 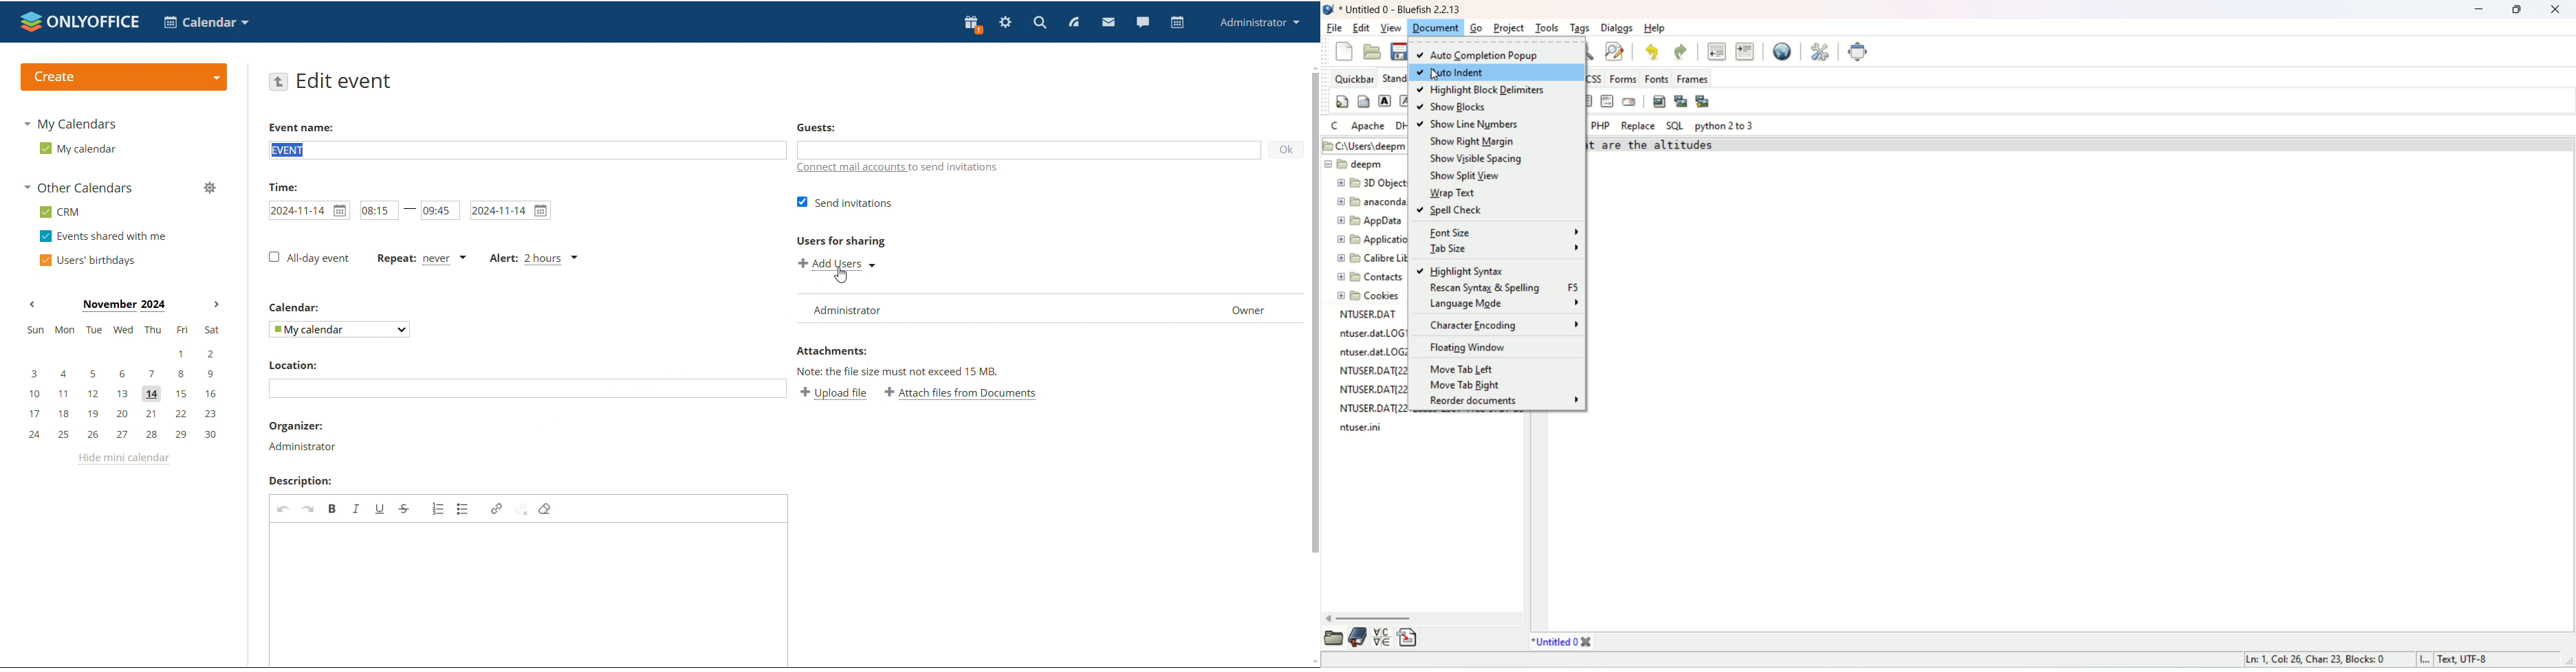 What do you see at coordinates (1482, 91) in the screenshot?
I see `highlight block delimiters` at bounding box center [1482, 91].